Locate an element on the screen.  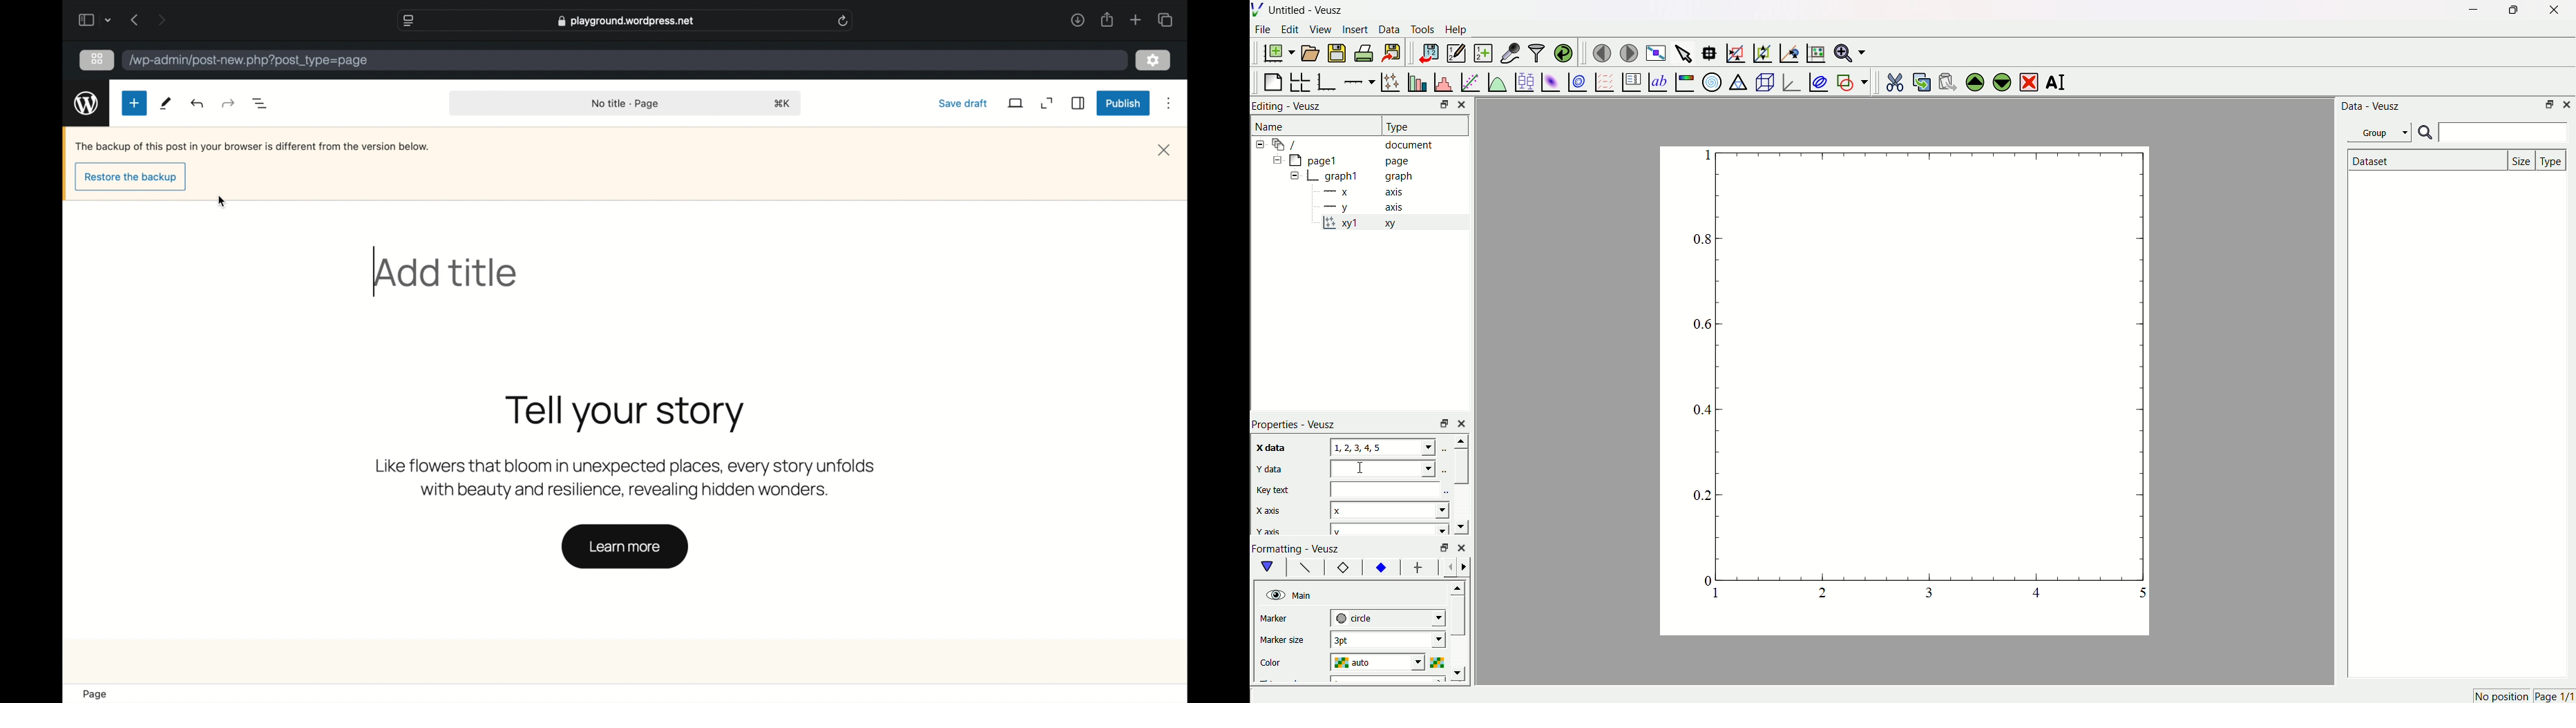
dropdown is located at coordinates (109, 20).